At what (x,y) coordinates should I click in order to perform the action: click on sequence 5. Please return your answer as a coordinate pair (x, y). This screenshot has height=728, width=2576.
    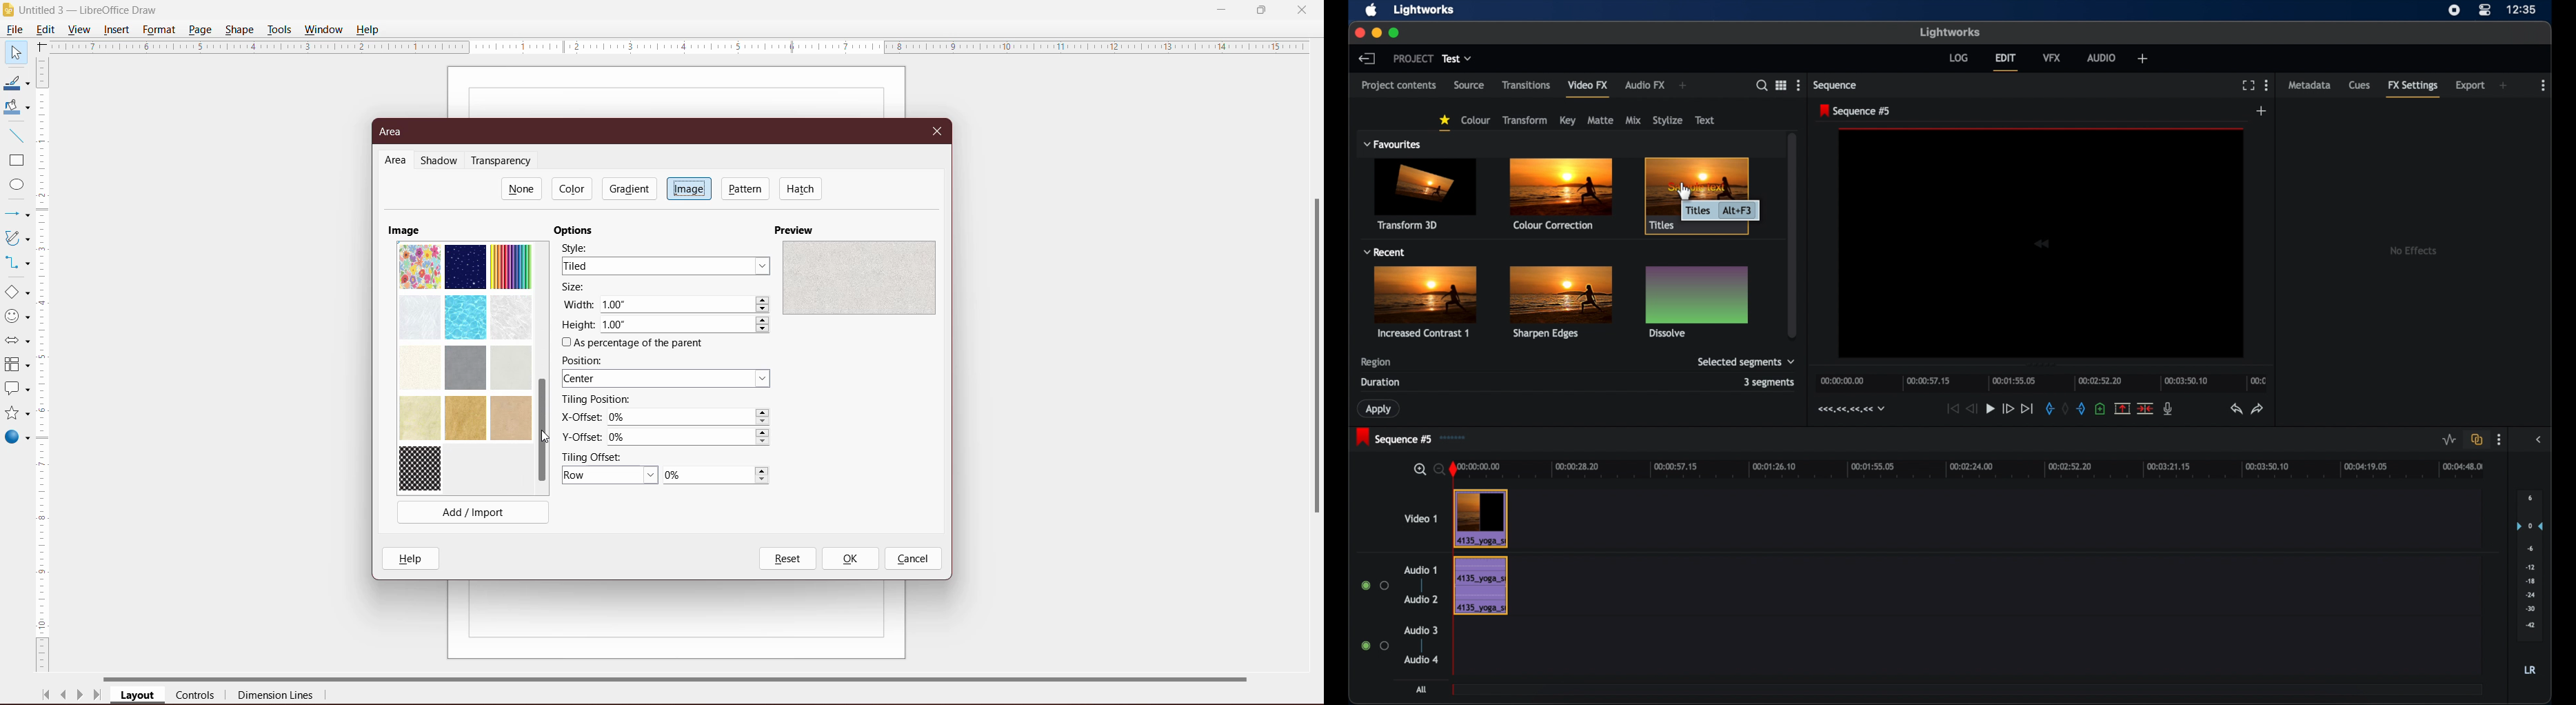
    Looking at the image, I should click on (1394, 437).